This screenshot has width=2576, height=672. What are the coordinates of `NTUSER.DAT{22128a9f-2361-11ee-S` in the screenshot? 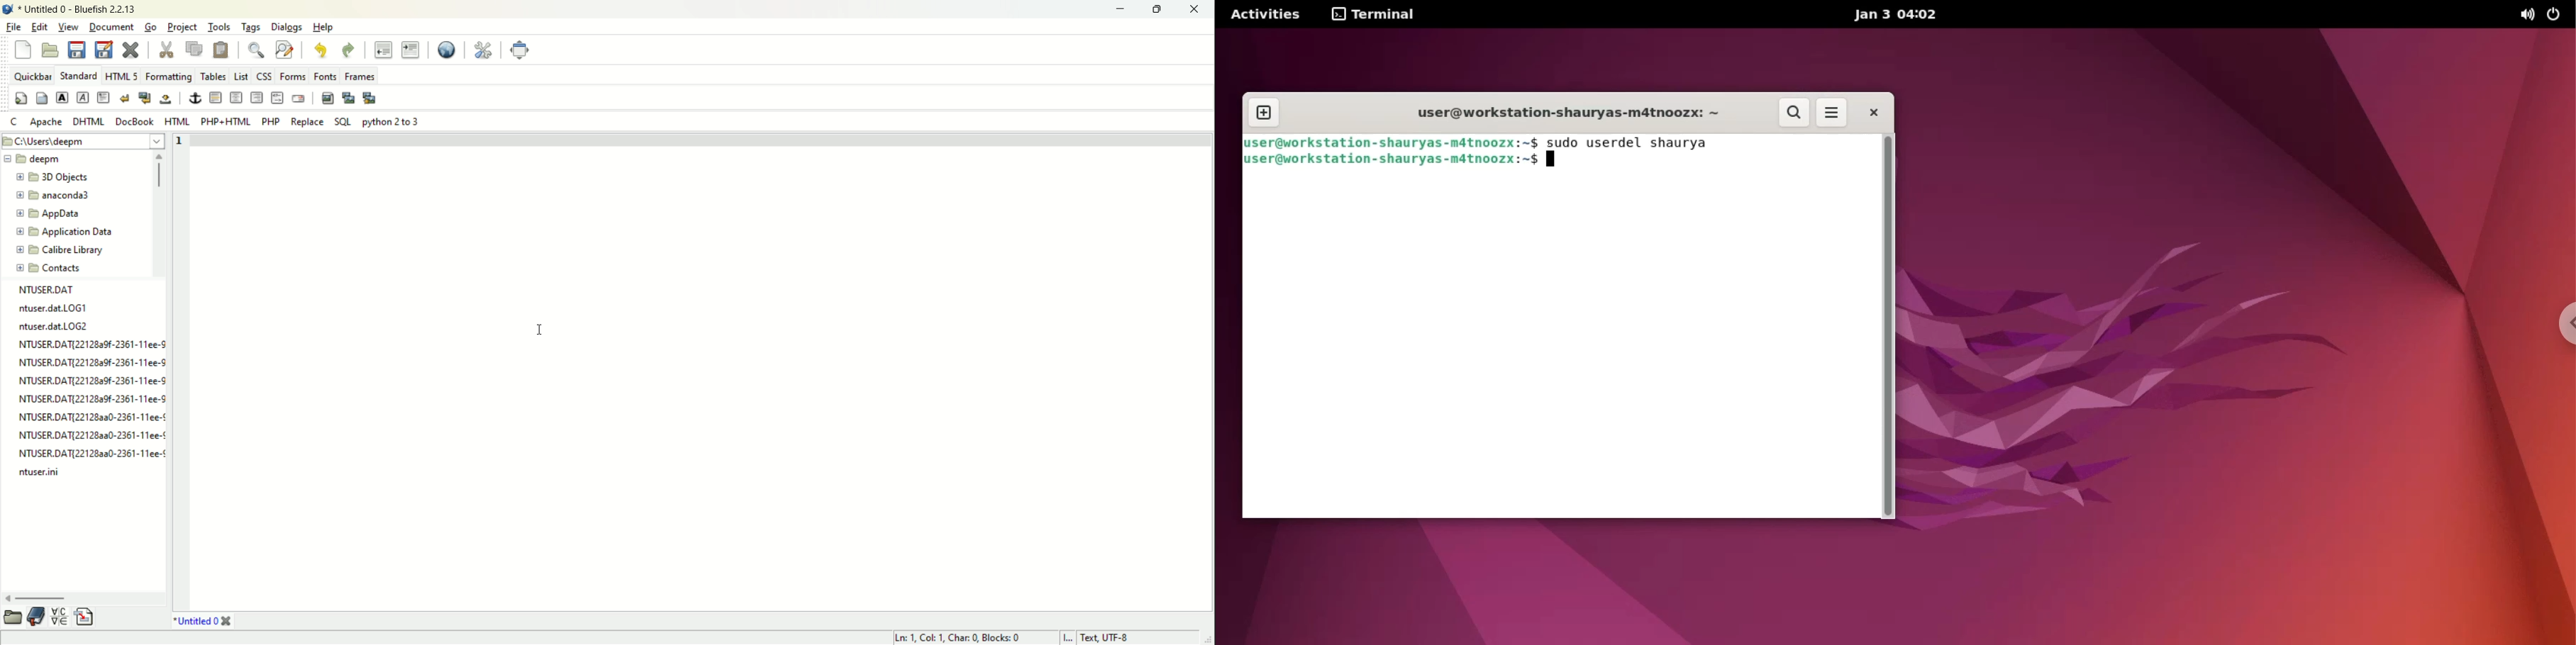 It's located at (87, 380).